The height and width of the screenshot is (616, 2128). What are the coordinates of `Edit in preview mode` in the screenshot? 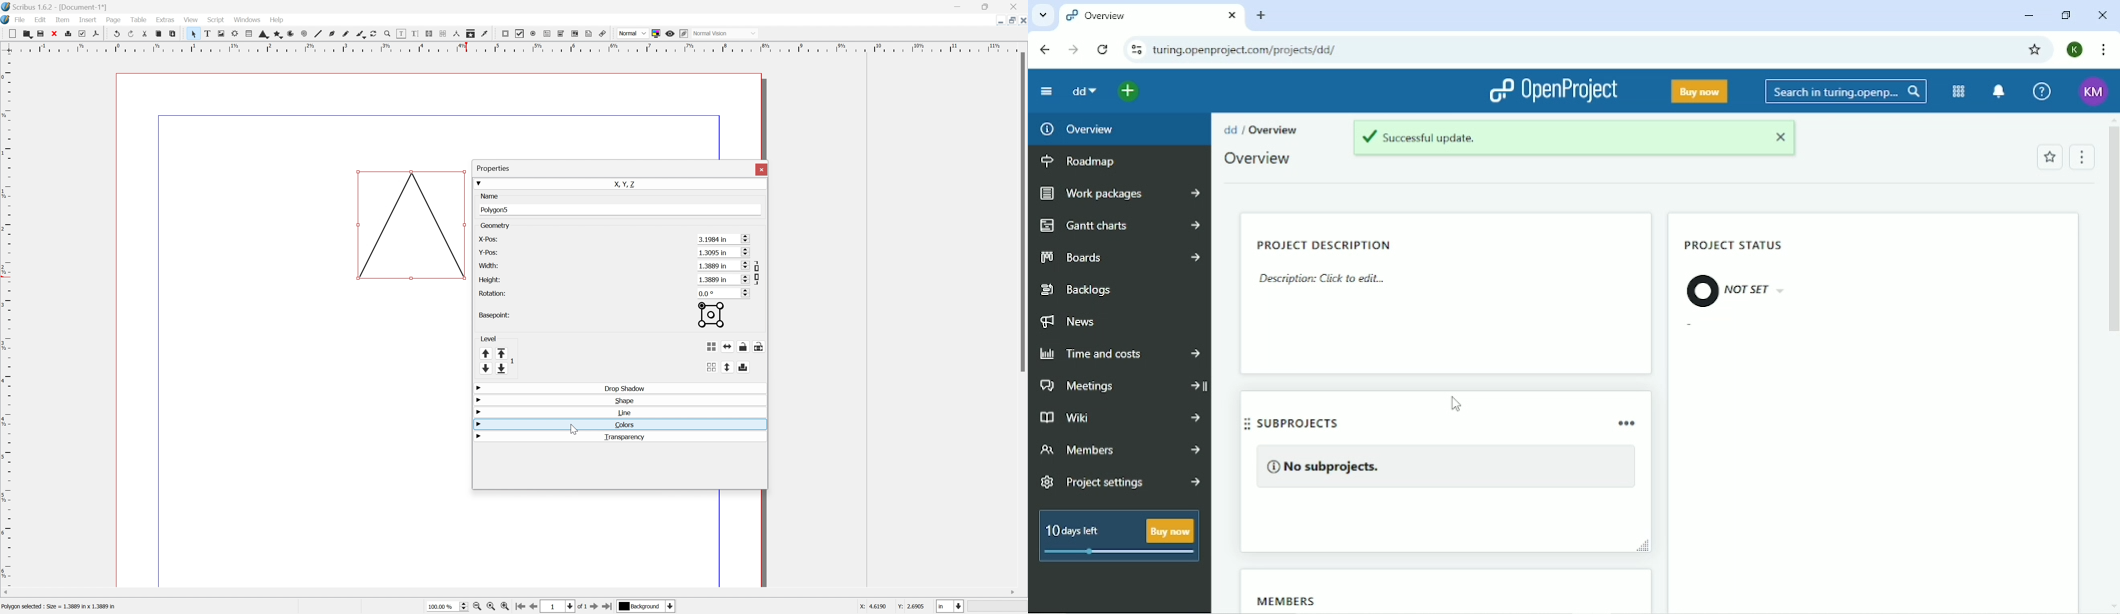 It's located at (684, 34).